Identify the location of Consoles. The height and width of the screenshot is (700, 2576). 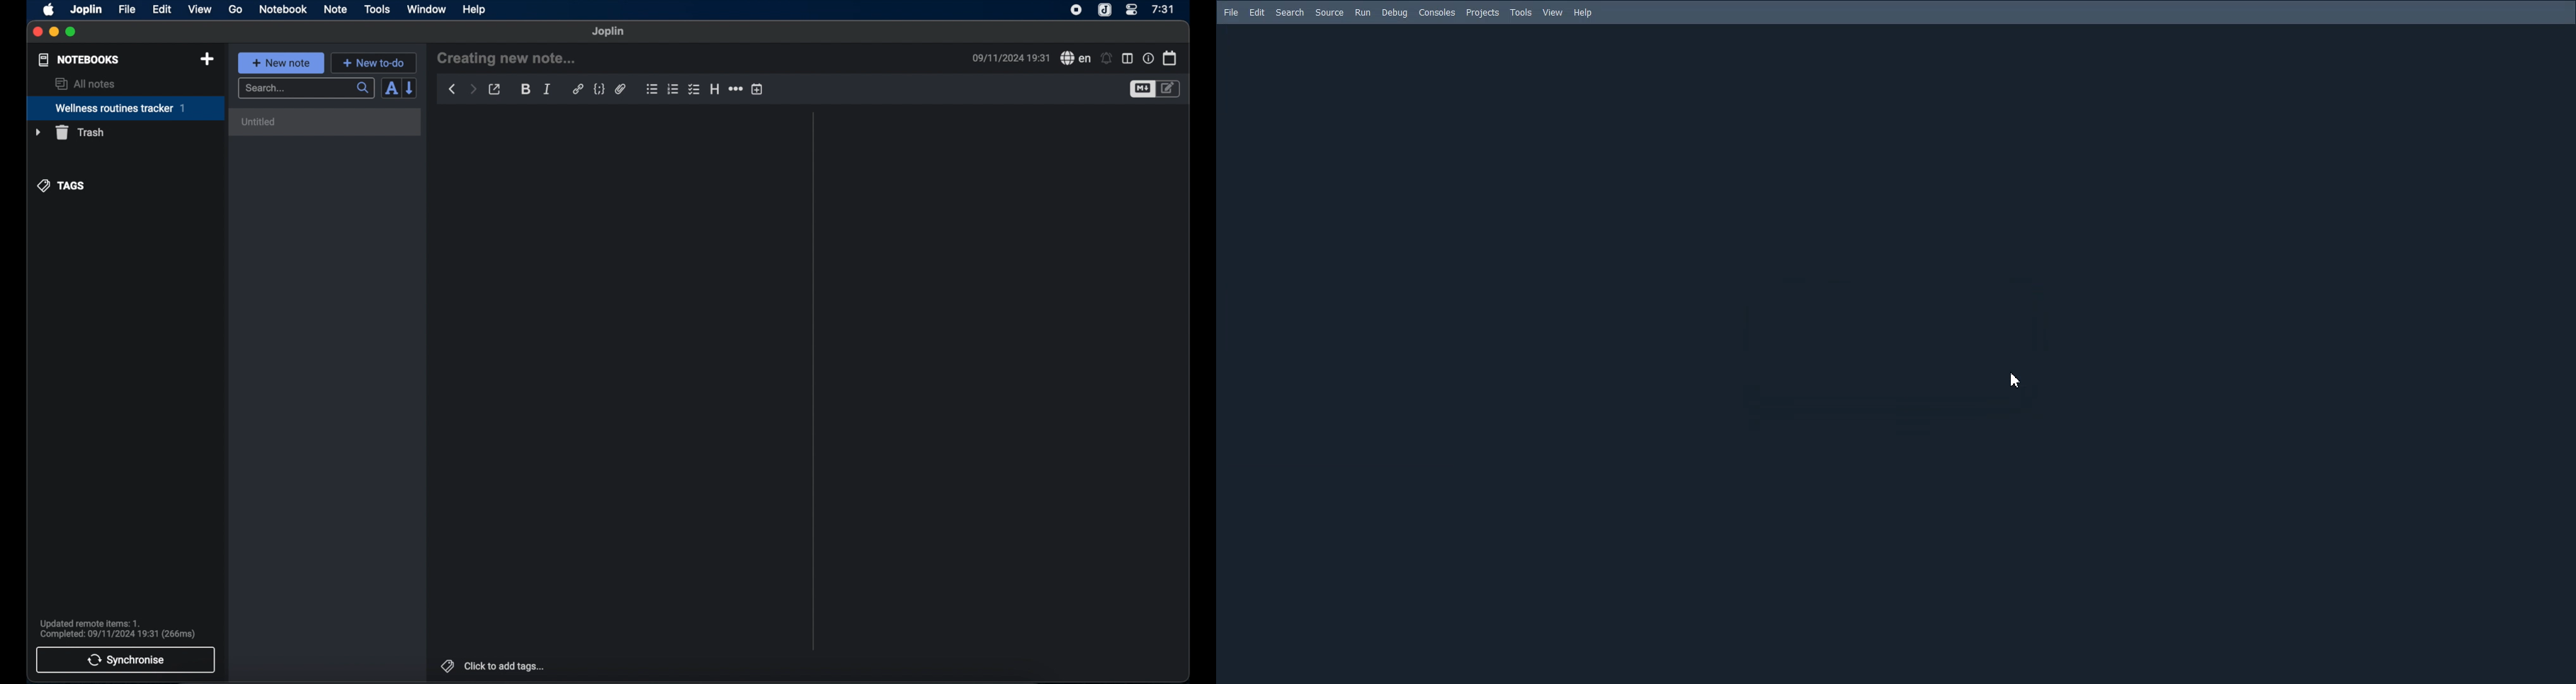
(1436, 13).